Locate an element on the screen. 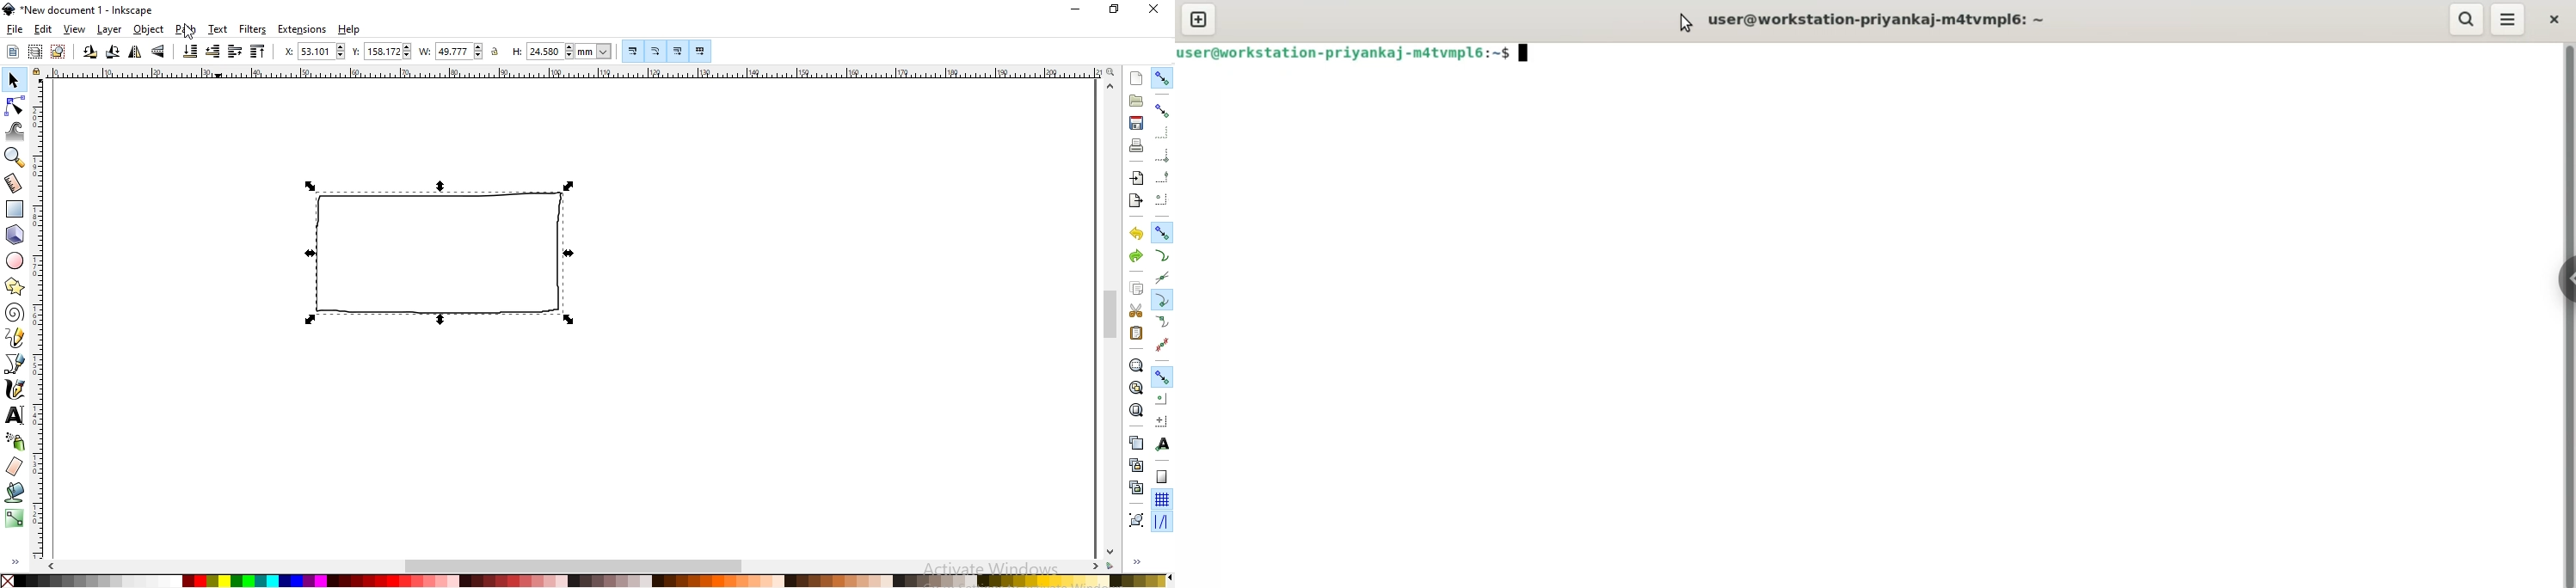 Image resolution: width=2576 pixels, height=588 pixels. snap centers of objects is located at coordinates (1162, 399).